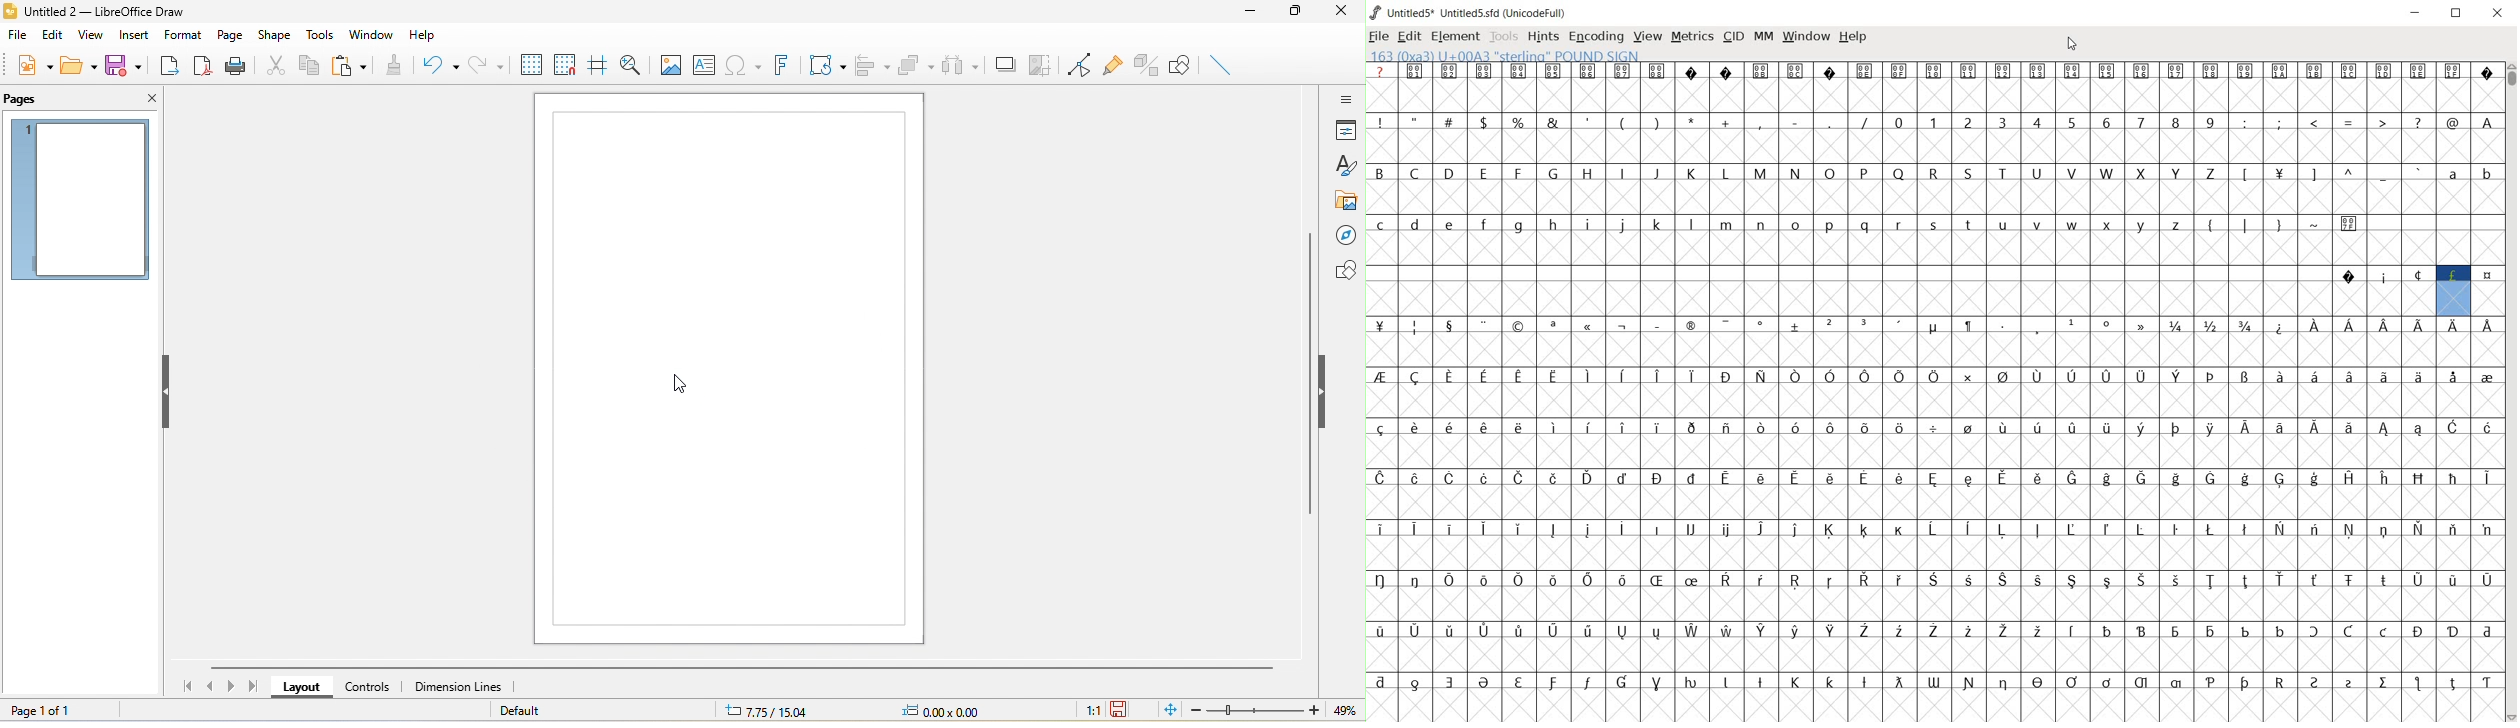  Describe the element at coordinates (462, 687) in the screenshot. I see `dimension lines` at that location.